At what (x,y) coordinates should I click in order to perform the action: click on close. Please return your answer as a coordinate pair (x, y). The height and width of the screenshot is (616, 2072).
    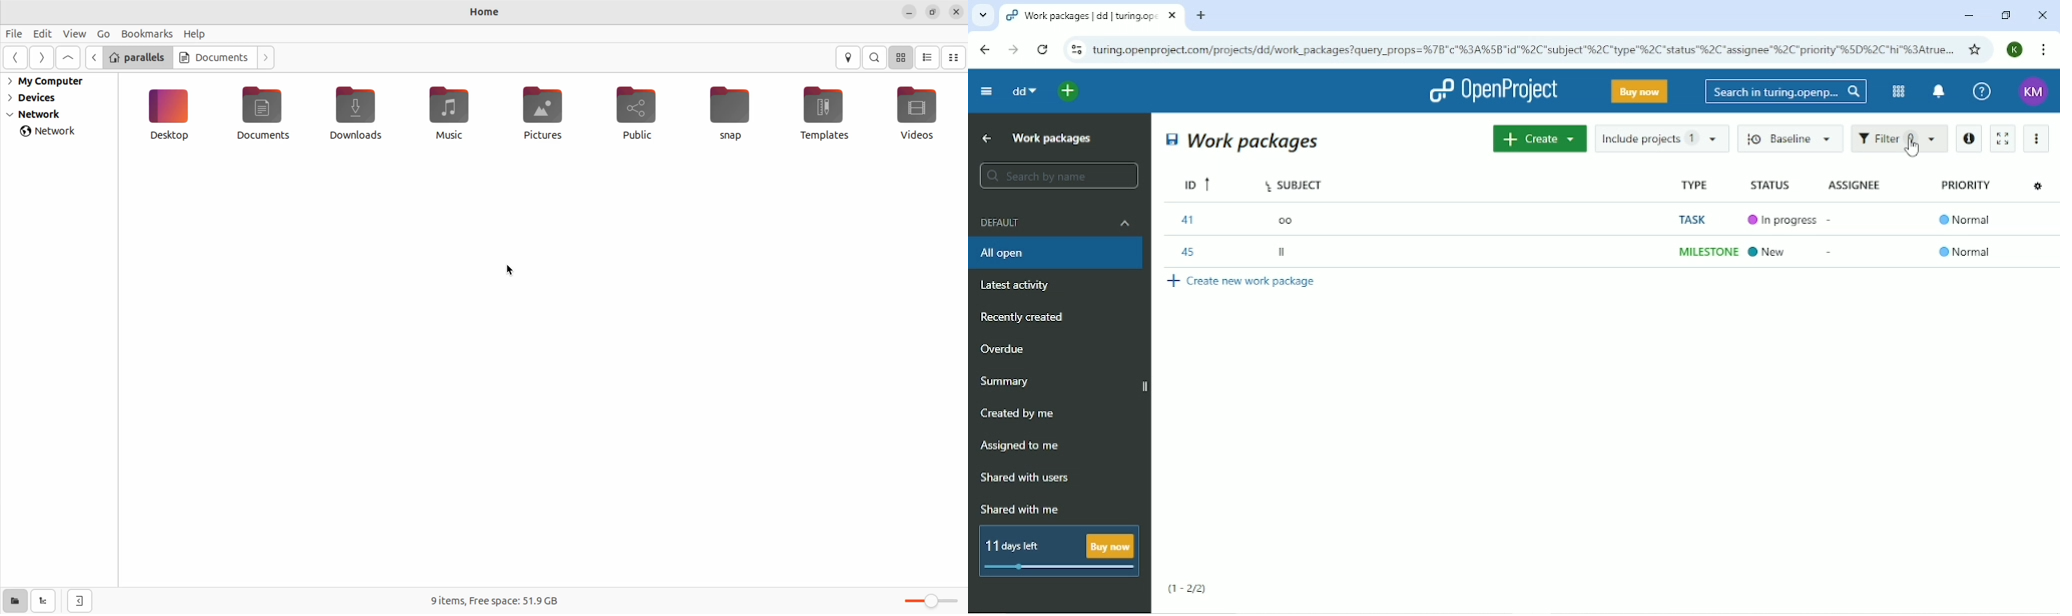
    Looking at the image, I should click on (956, 11).